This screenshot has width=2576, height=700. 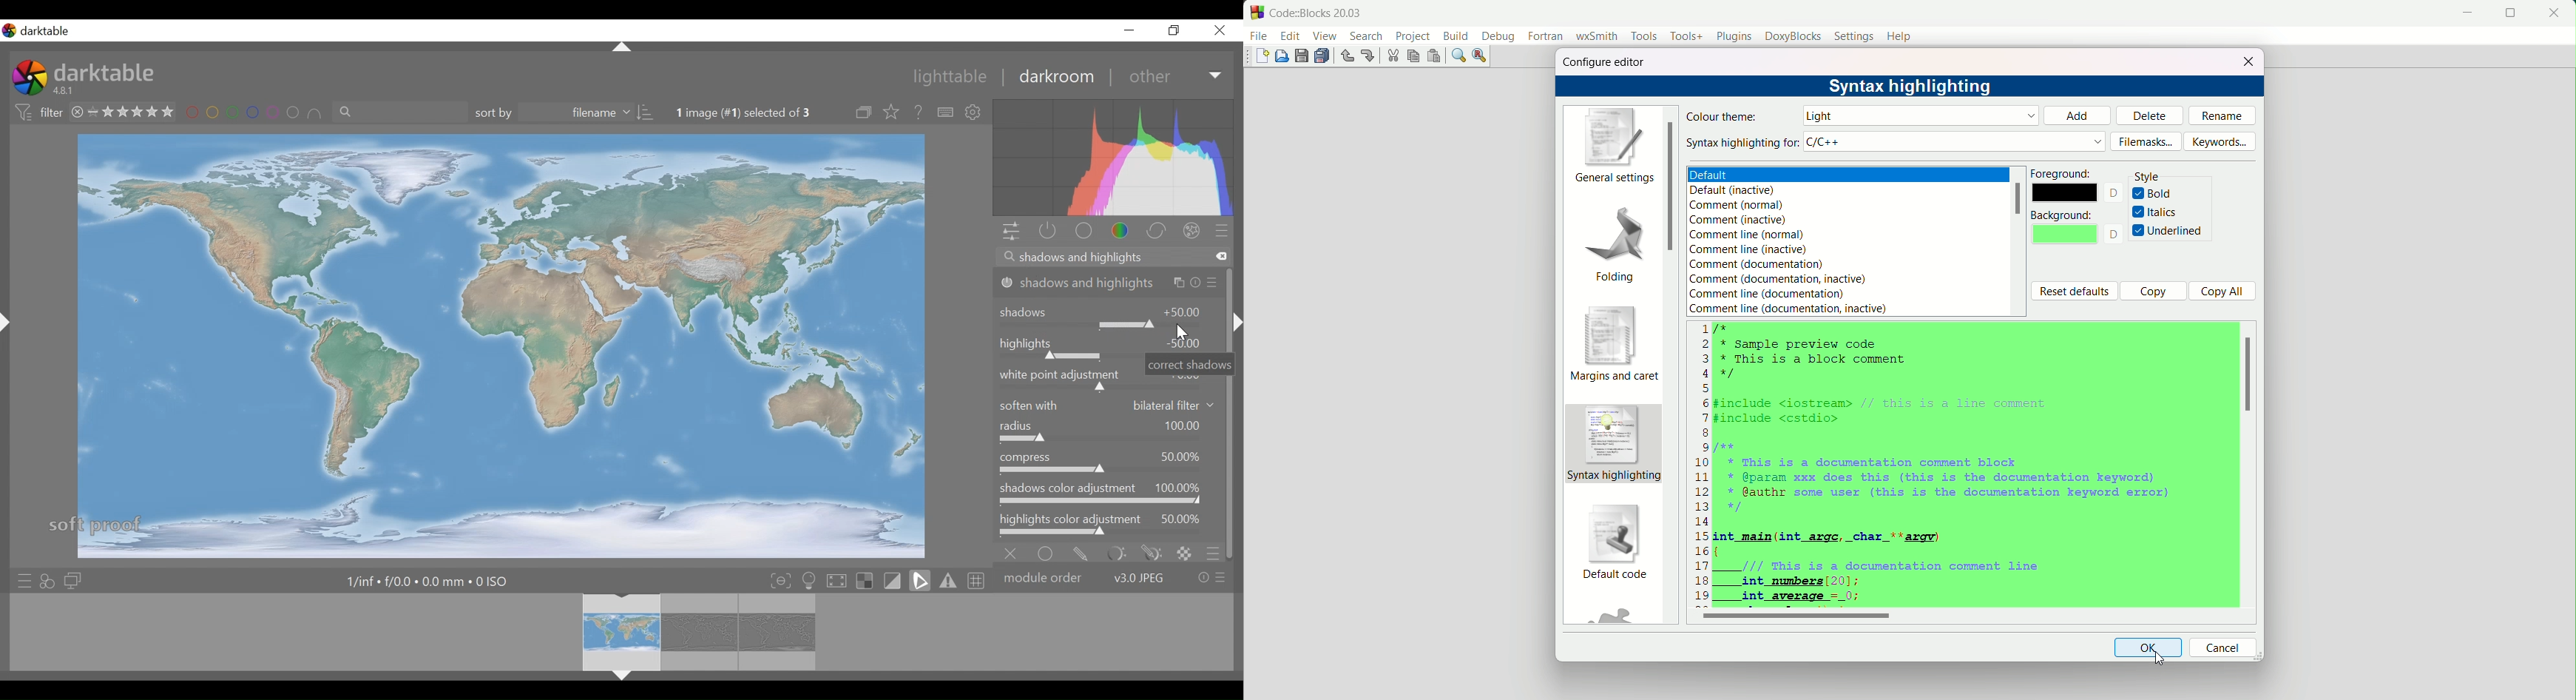 What do you see at coordinates (1190, 364) in the screenshot?
I see `correct shadows` at bounding box center [1190, 364].